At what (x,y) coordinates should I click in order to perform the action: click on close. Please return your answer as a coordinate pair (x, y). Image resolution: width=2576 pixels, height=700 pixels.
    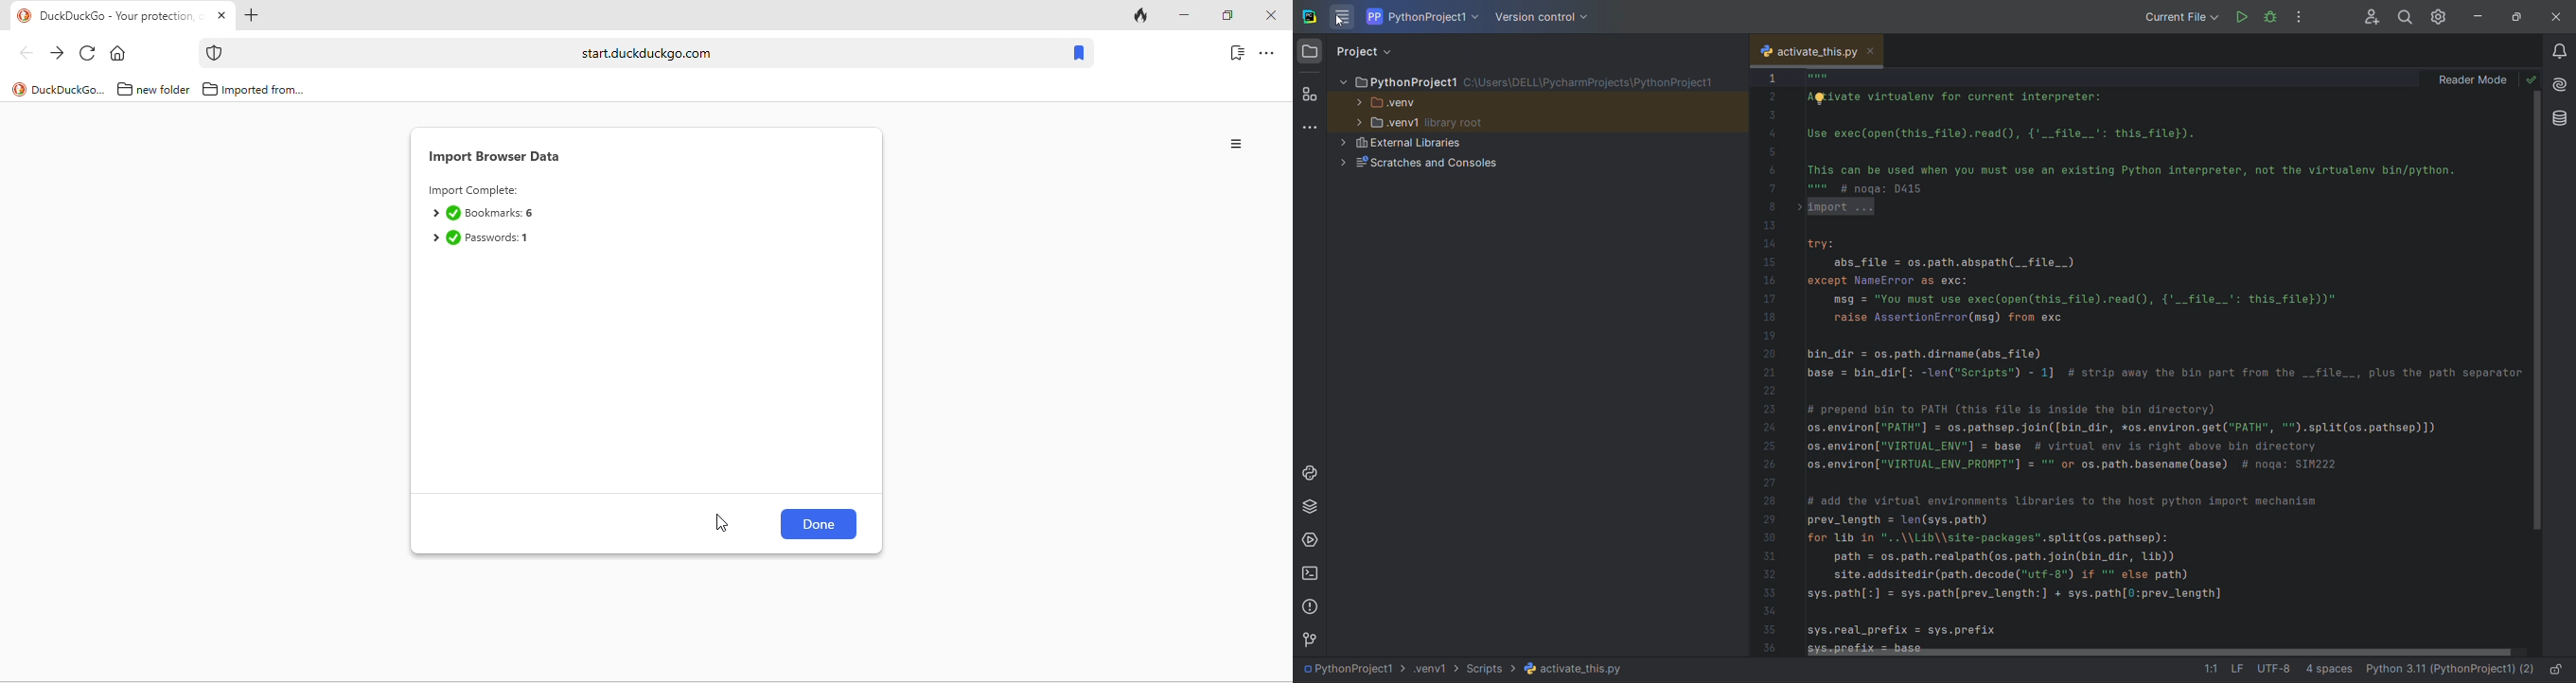
    Looking at the image, I should click on (1876, 51).